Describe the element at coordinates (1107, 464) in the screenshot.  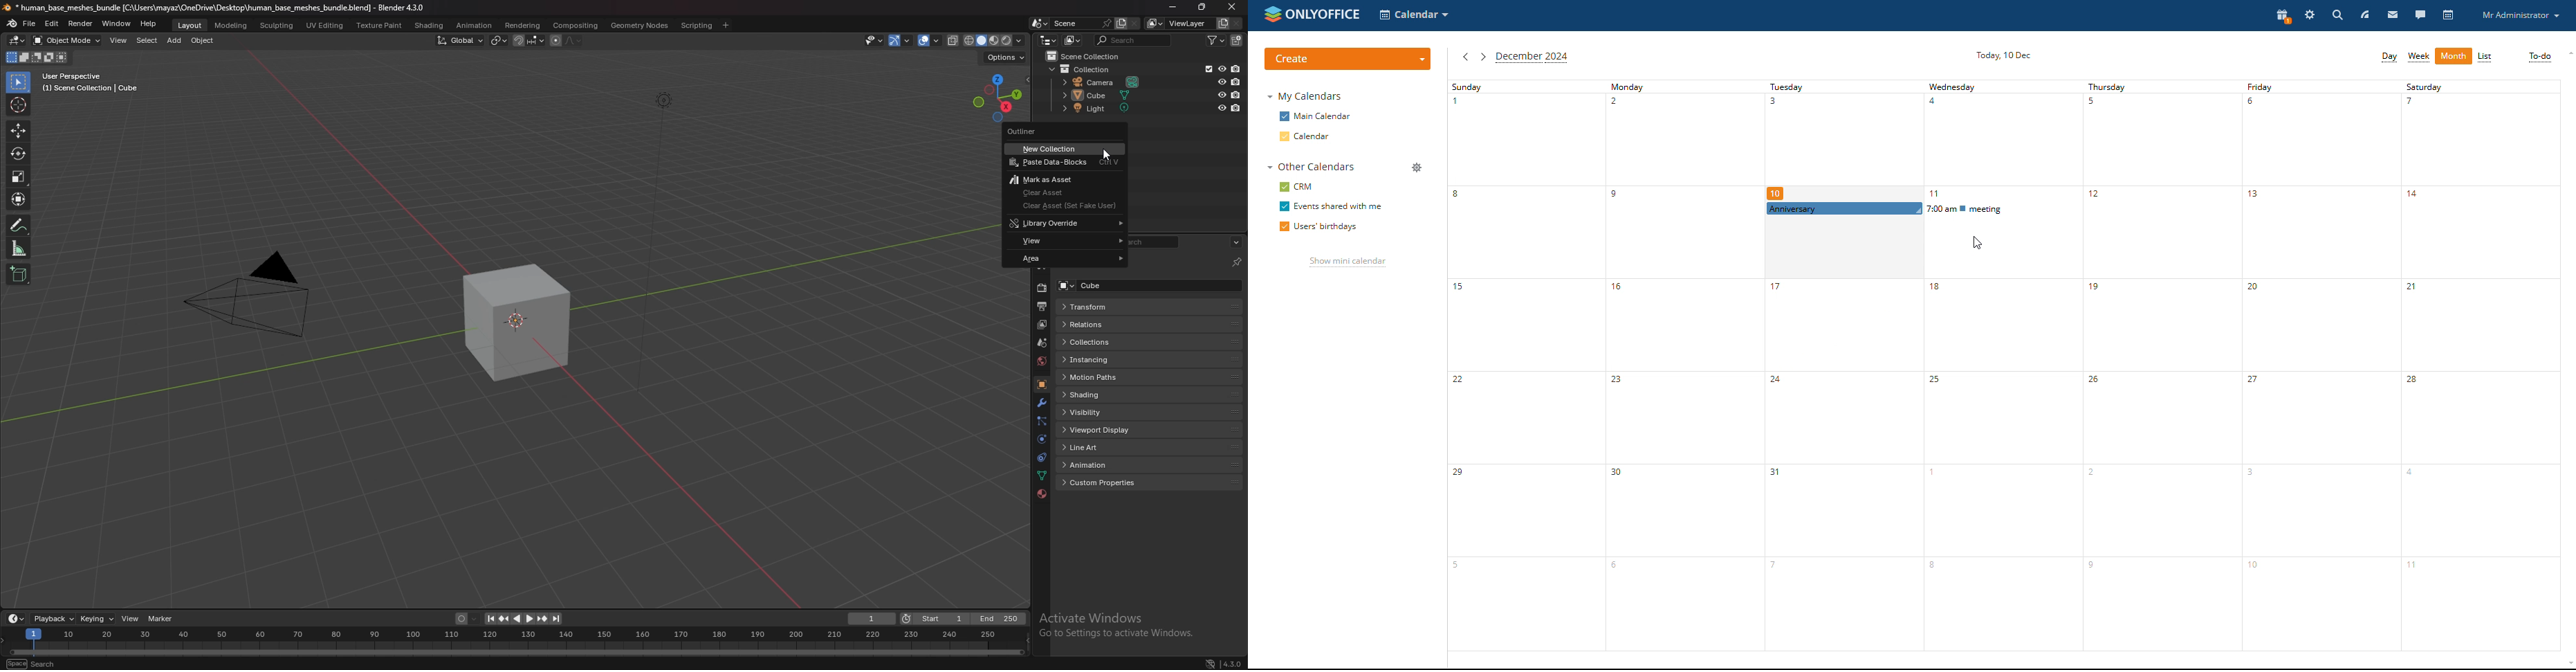
I see `animation` at that location.